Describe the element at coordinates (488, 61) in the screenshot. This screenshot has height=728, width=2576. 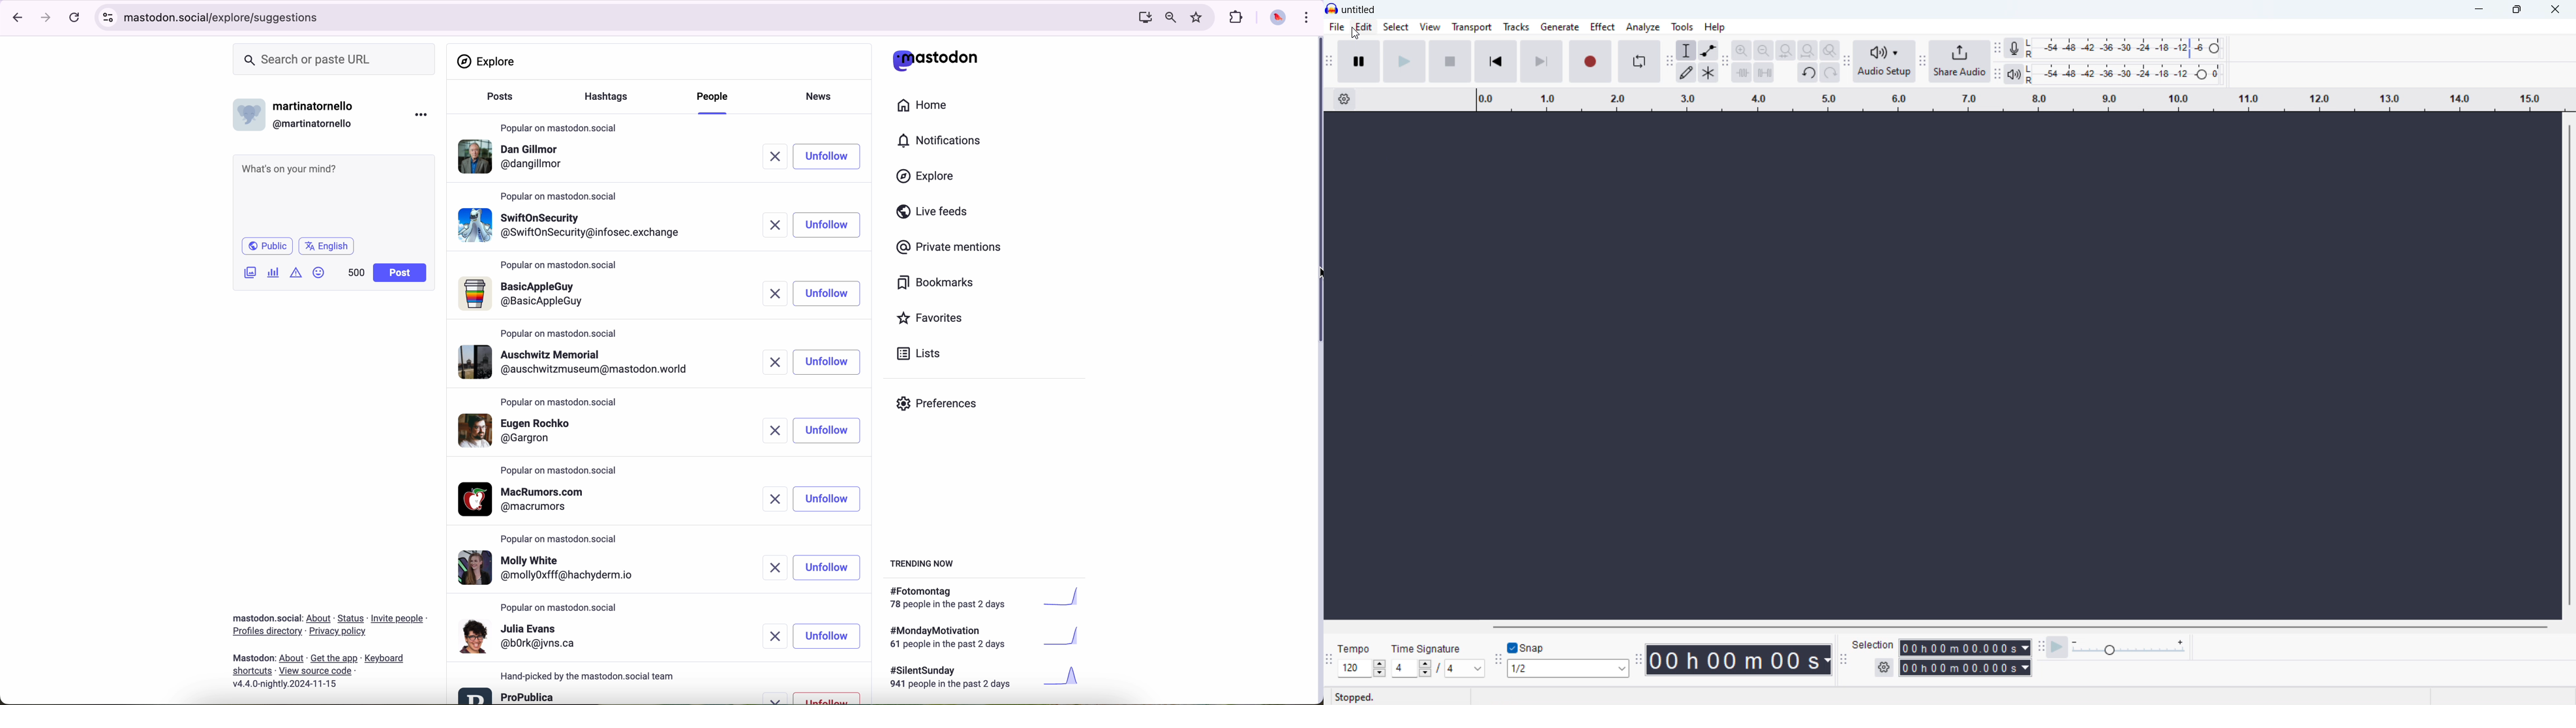
I see `explore section` at that location.